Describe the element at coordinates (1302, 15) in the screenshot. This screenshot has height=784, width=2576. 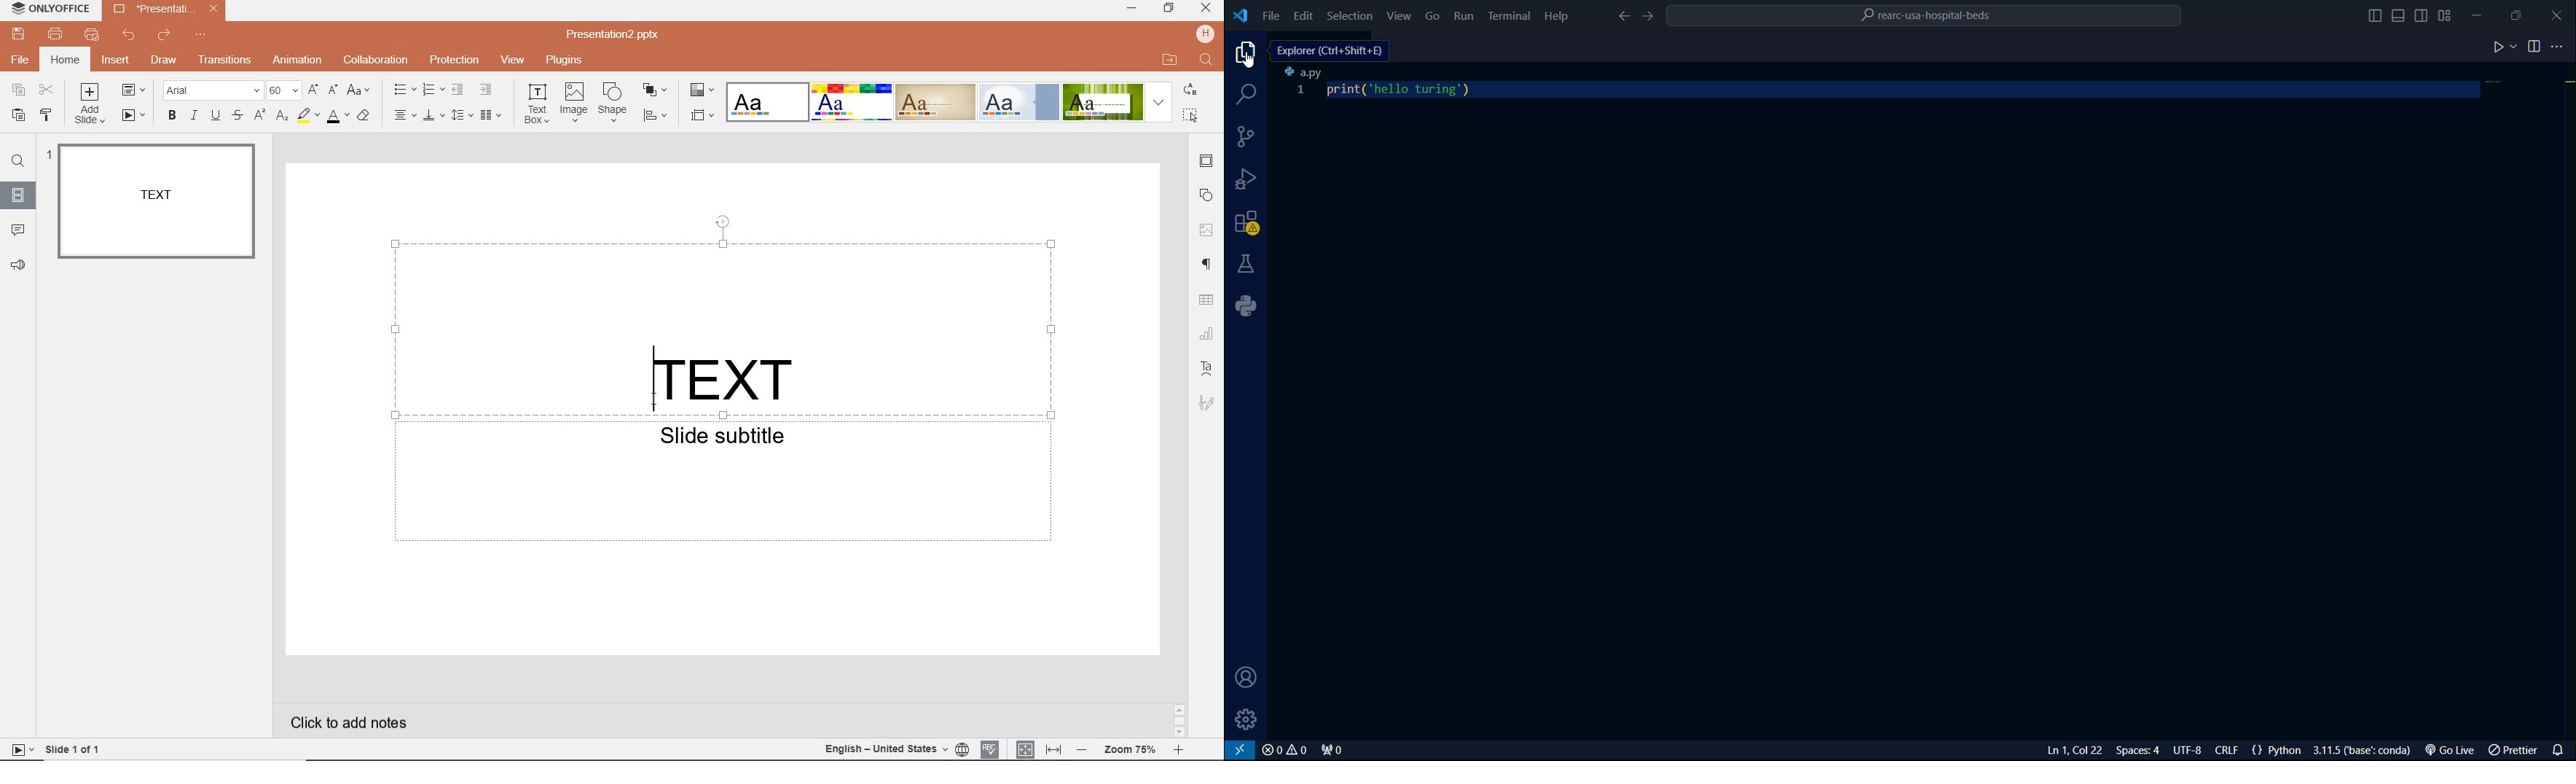
I see `edit menu` at that location.